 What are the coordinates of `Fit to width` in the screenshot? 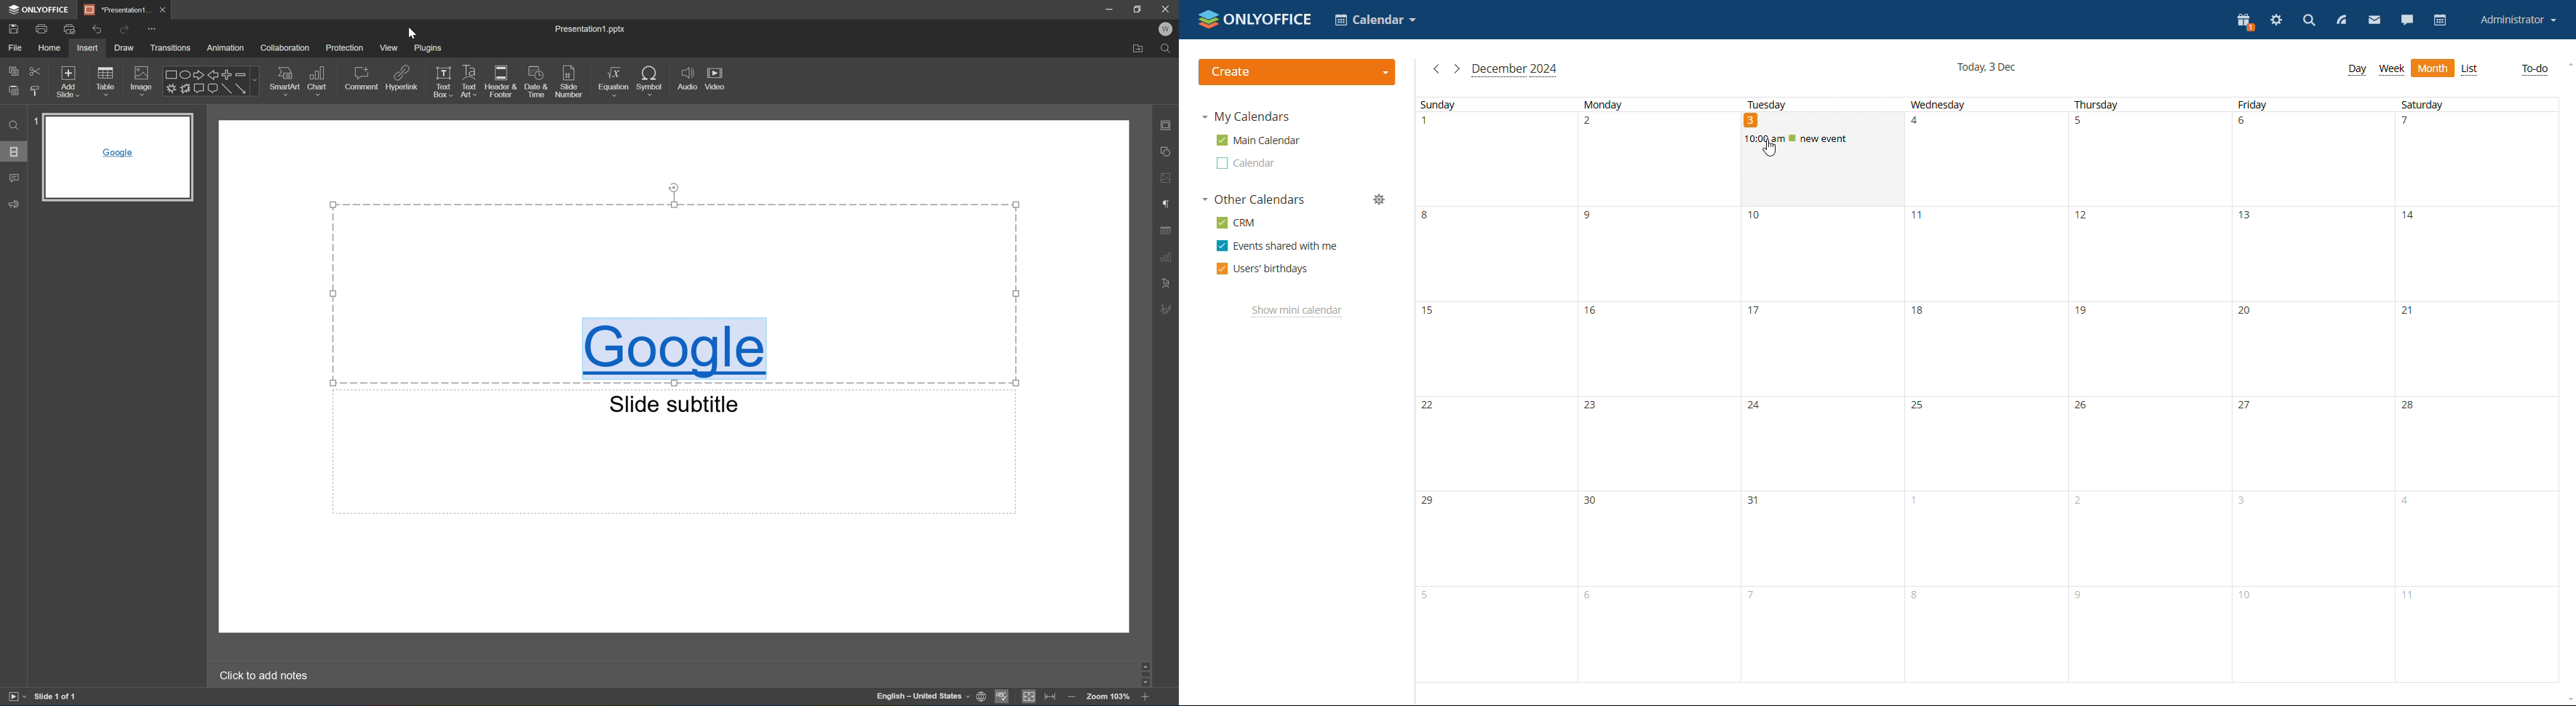 It's located at (1055, 696).